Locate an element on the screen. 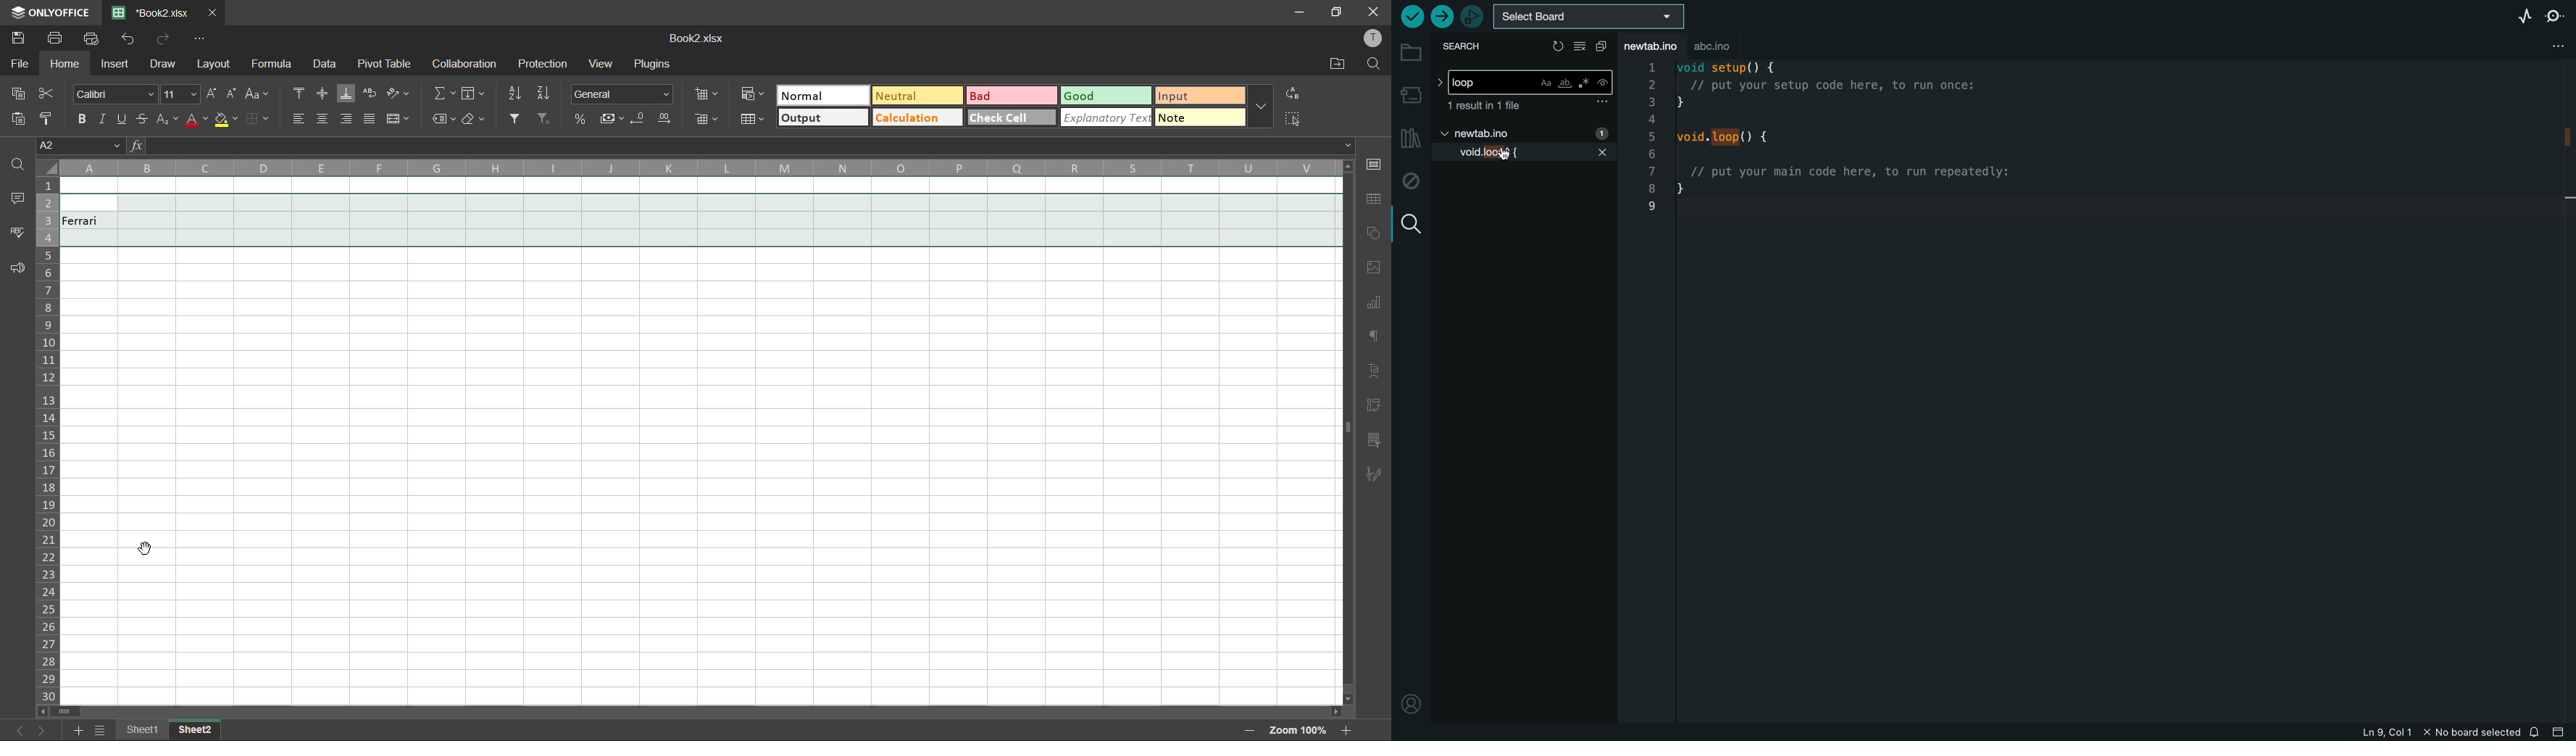  slicer is located at coordinates (1374, 440).